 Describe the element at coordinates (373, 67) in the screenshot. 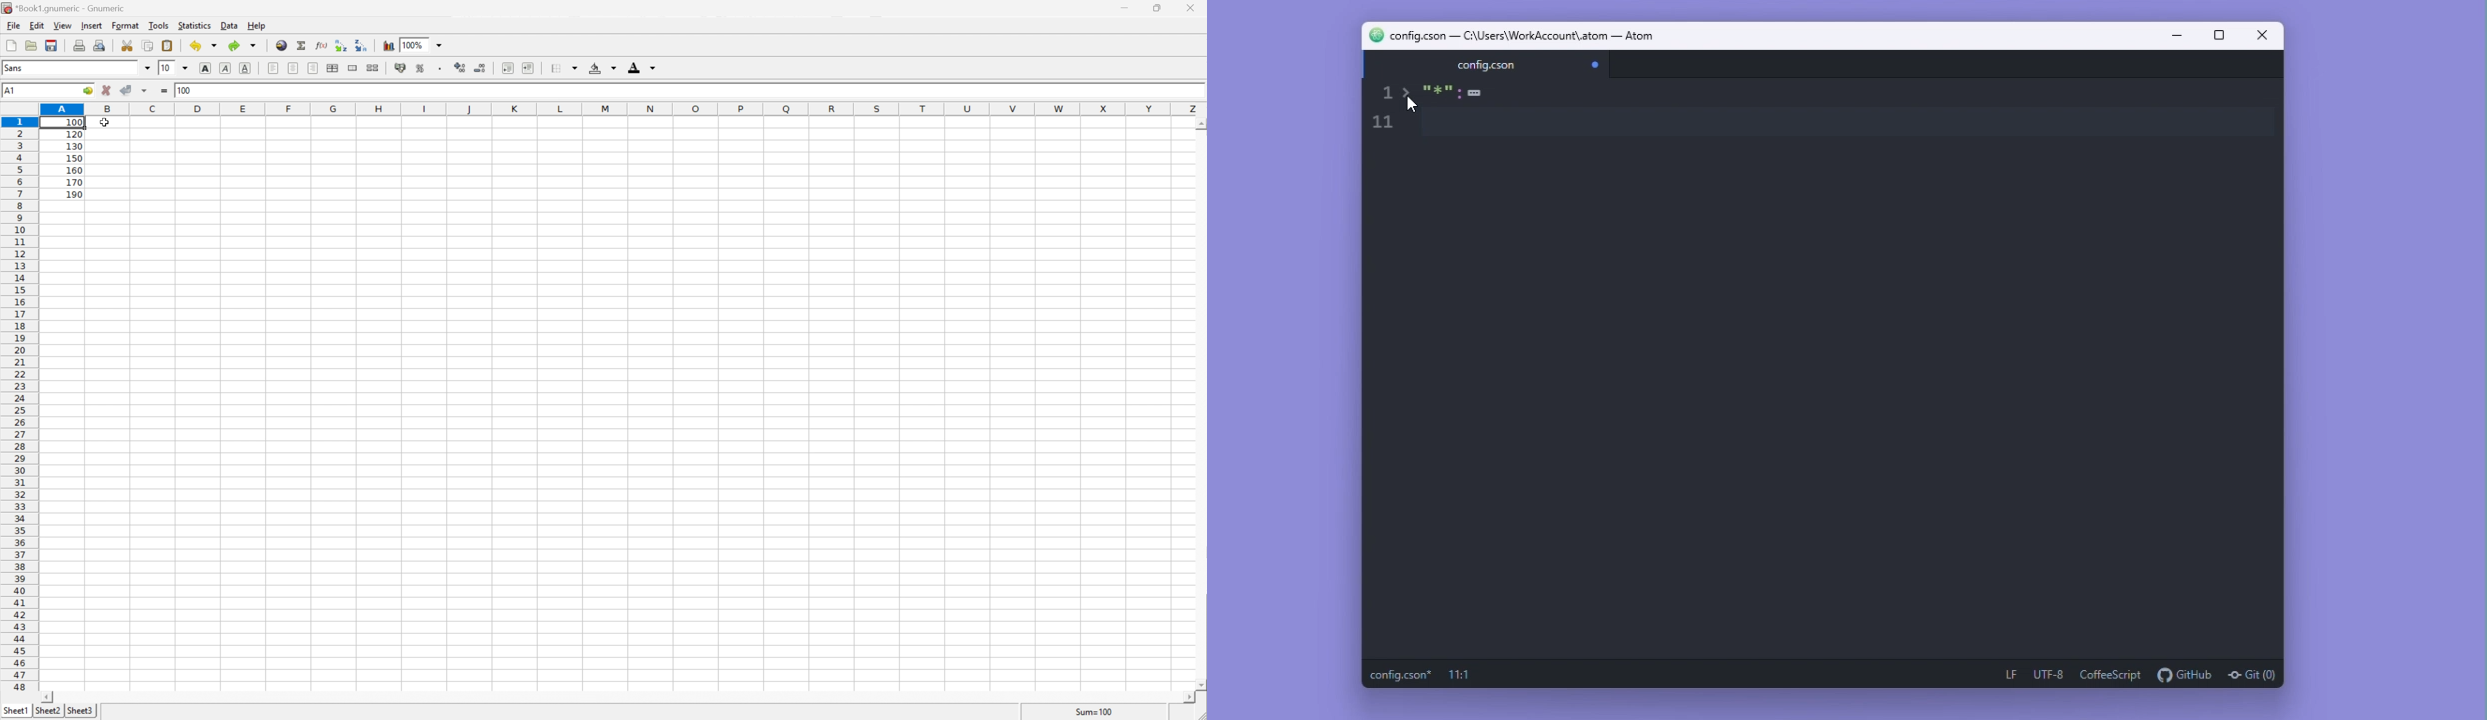

I see `Split the ranges of merged cells` at that location.